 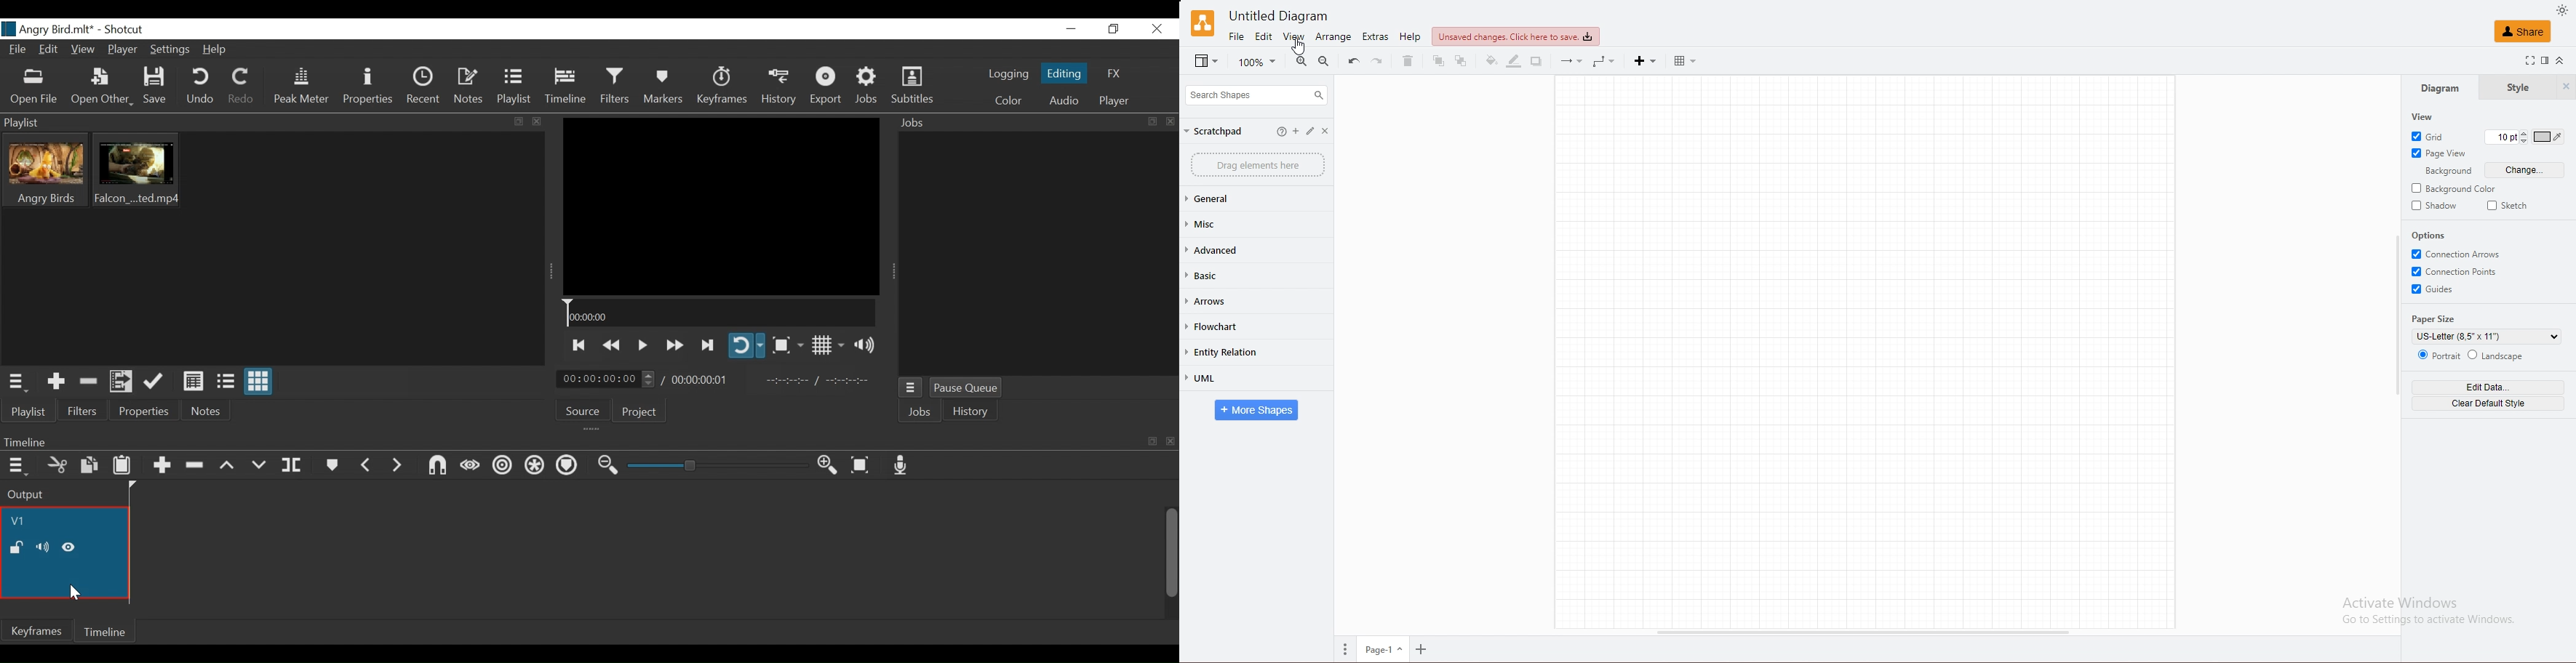 I want to click on more shapes, so click(x=1256, y=410).